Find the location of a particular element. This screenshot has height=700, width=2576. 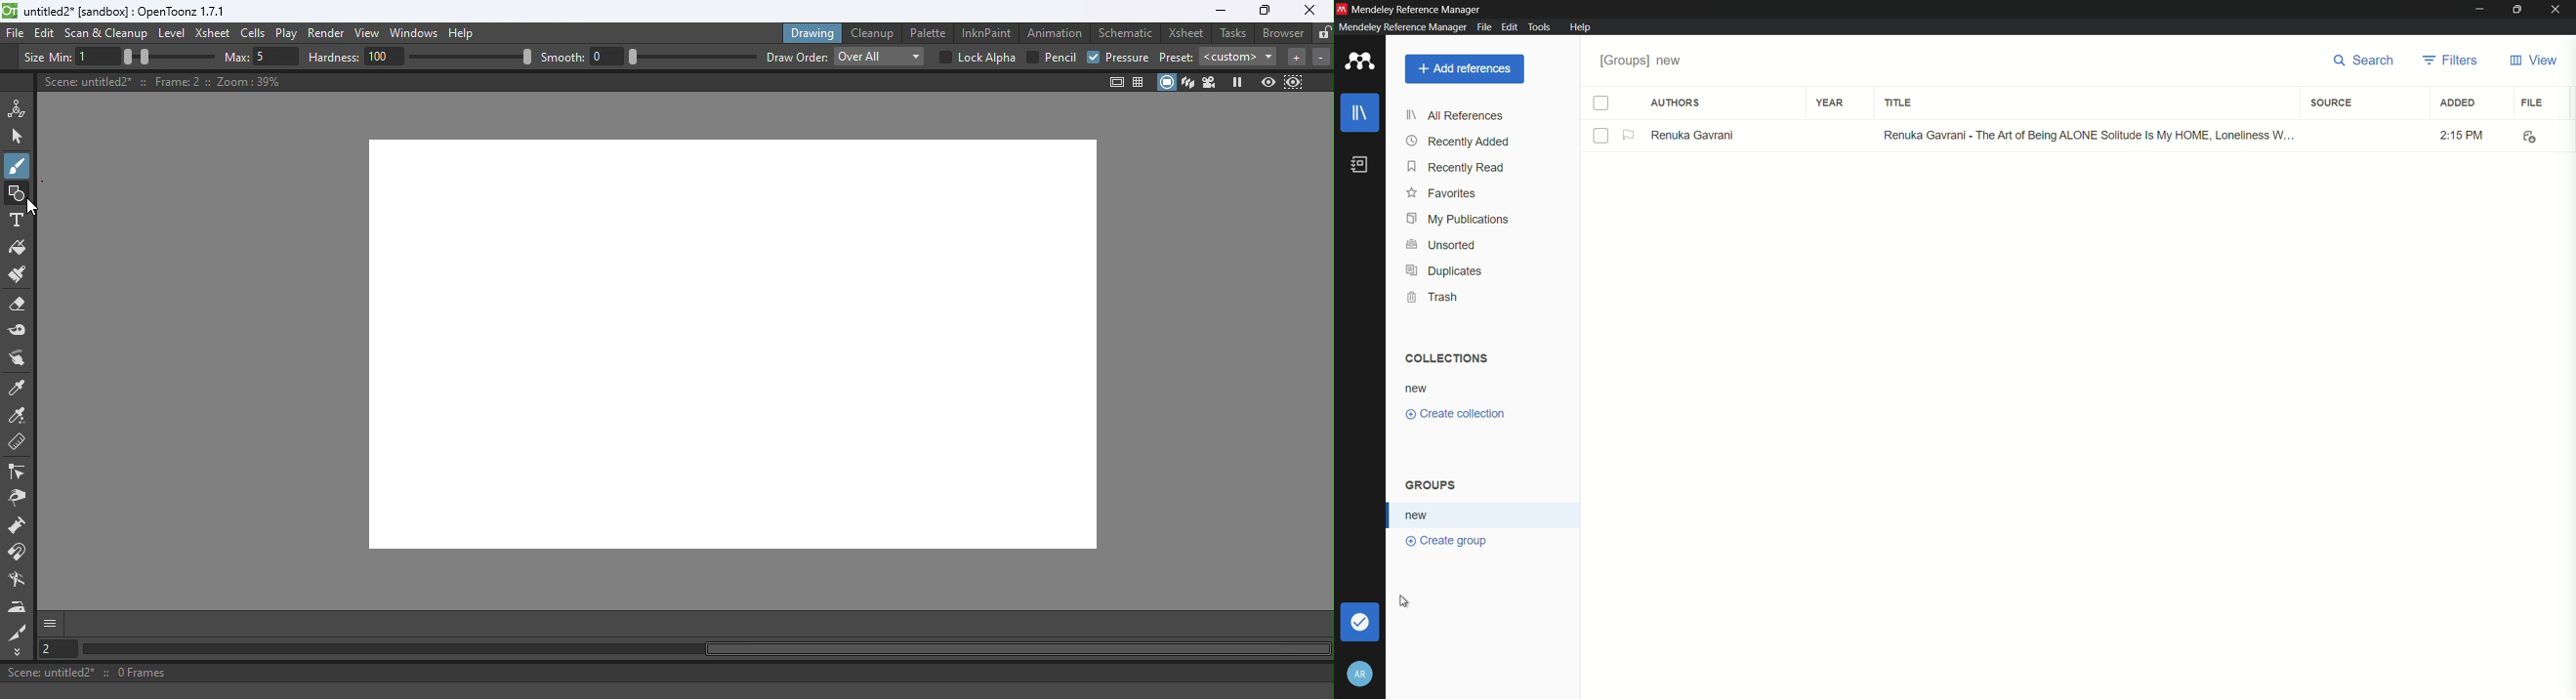

search is located at coordinates (2365, 62).